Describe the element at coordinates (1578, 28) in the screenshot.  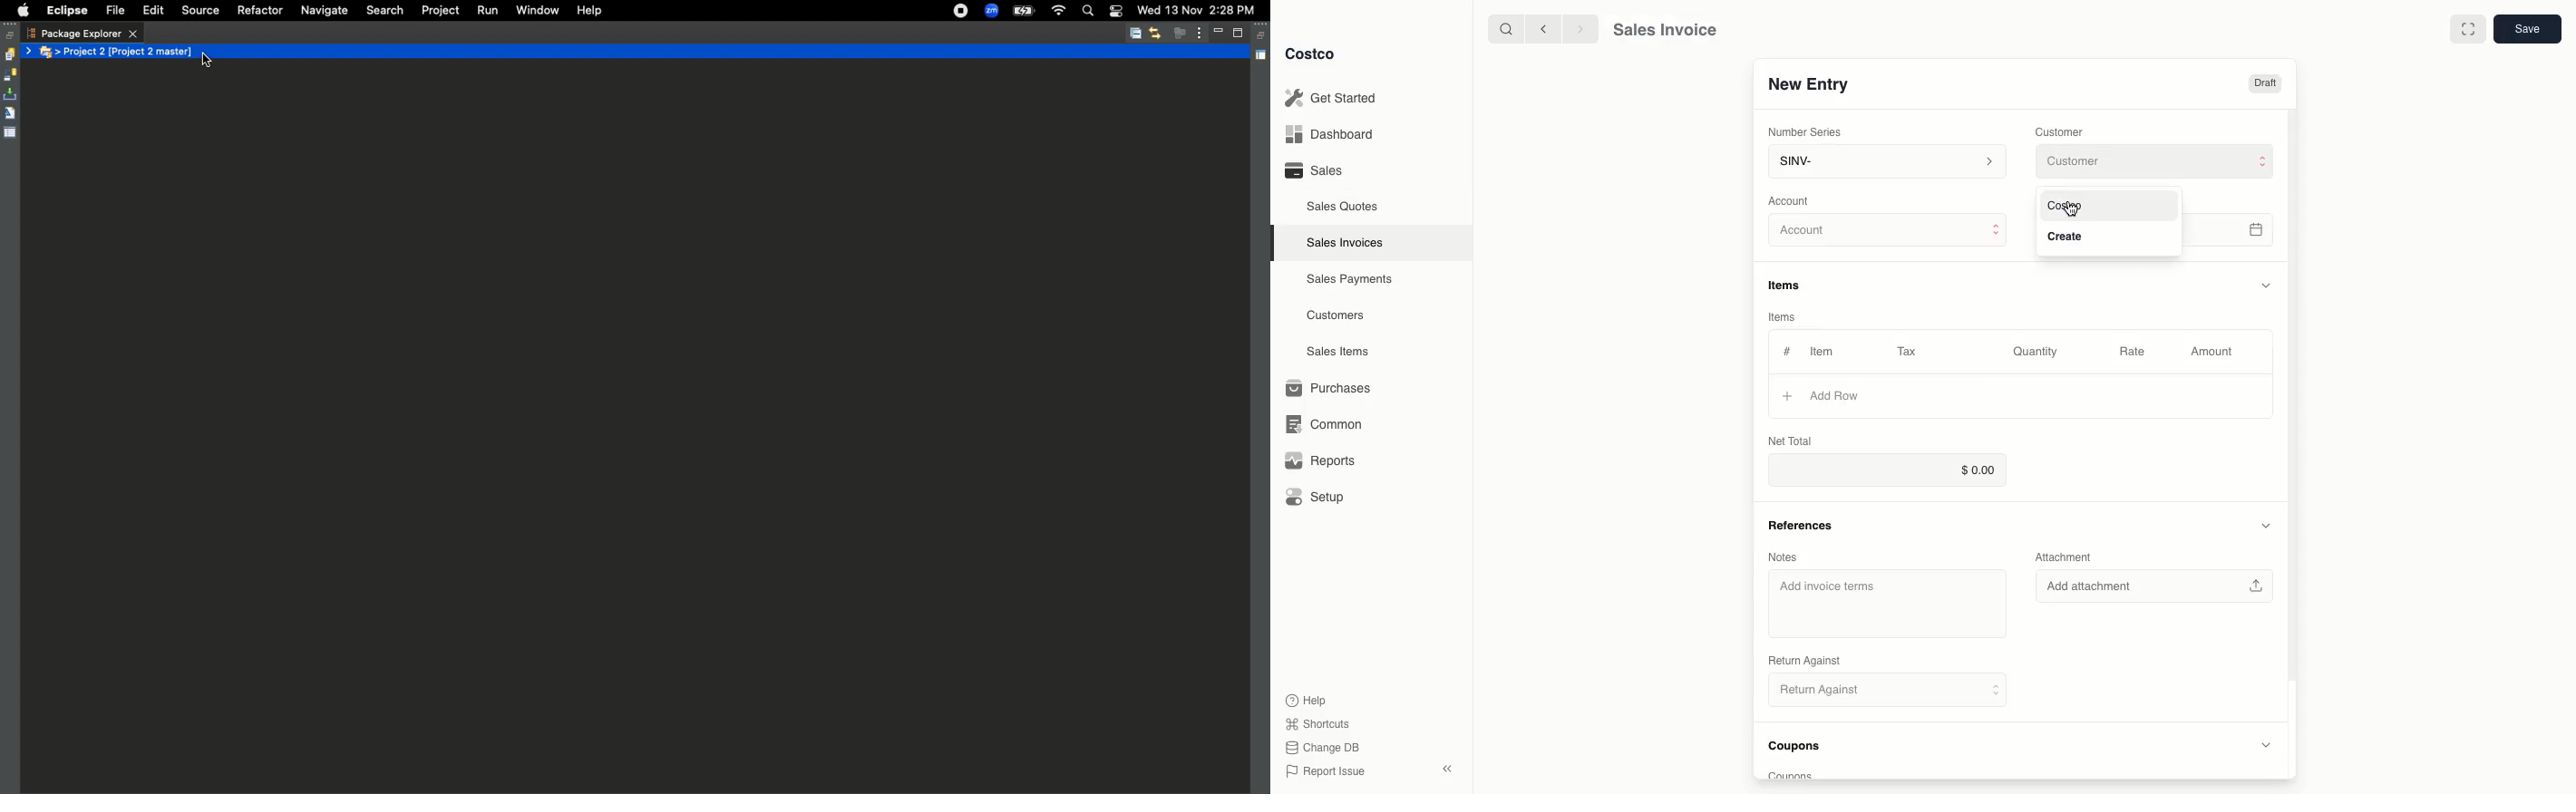
I see `forward` at that location.